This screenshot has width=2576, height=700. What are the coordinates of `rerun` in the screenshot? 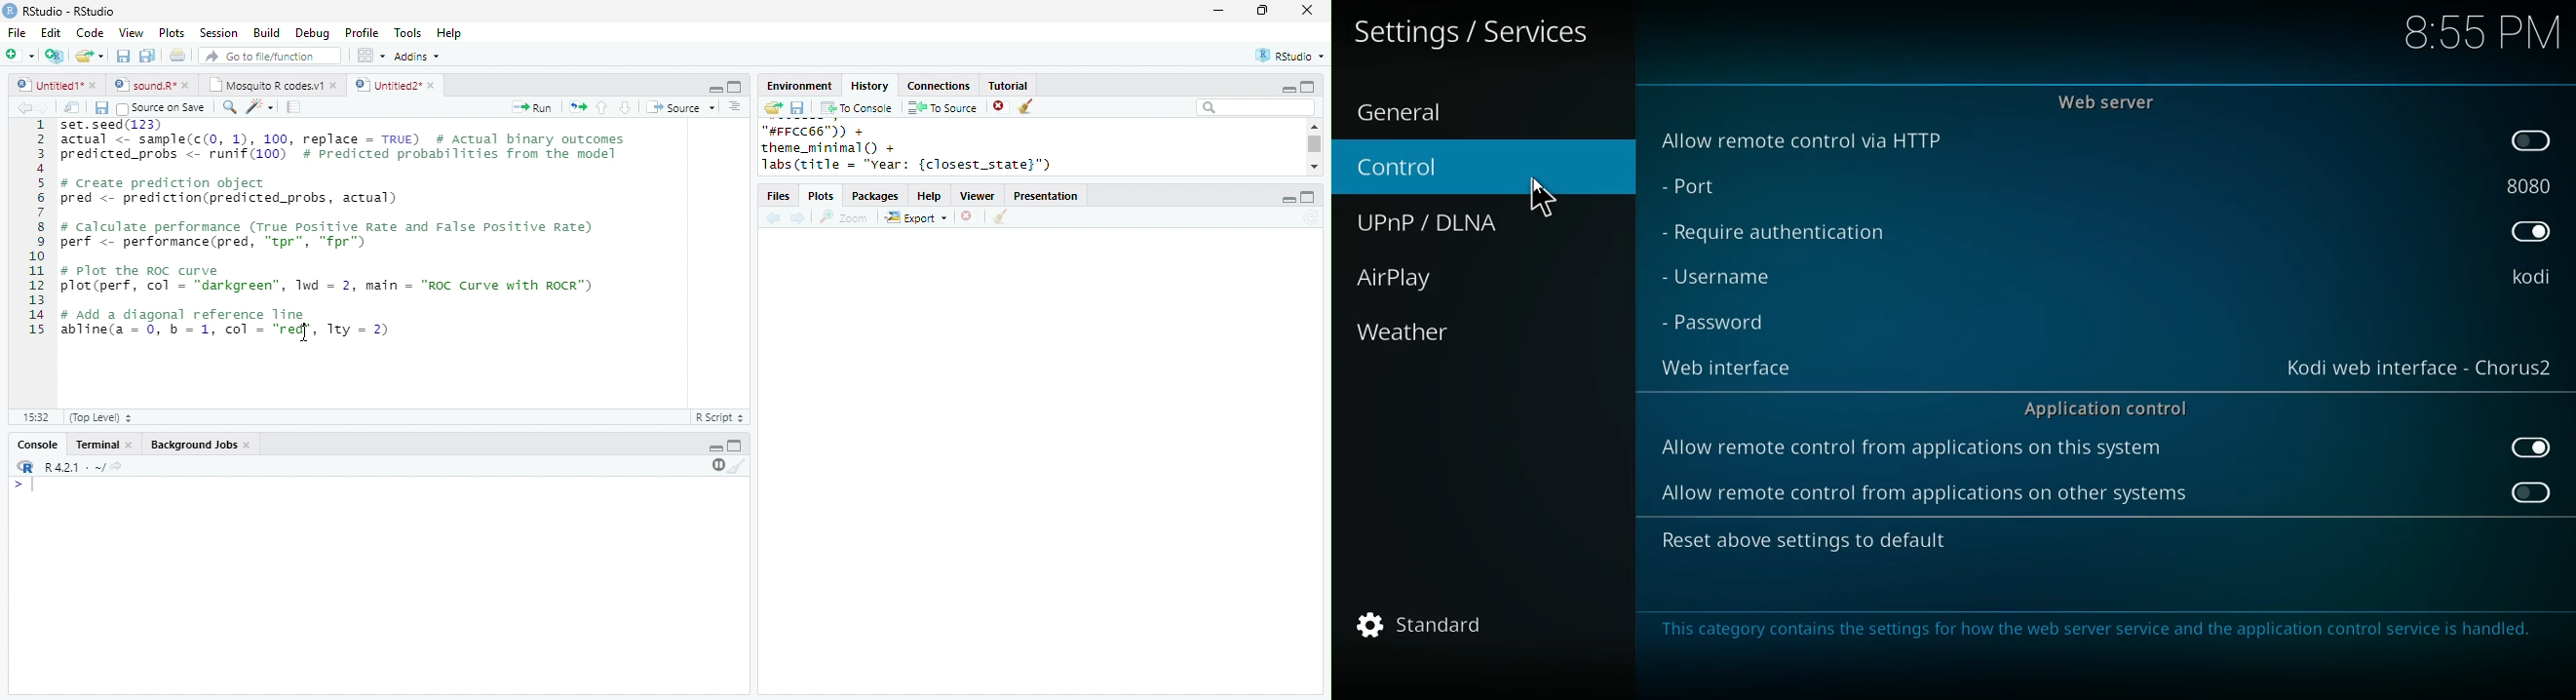 It's located at (578, 107).